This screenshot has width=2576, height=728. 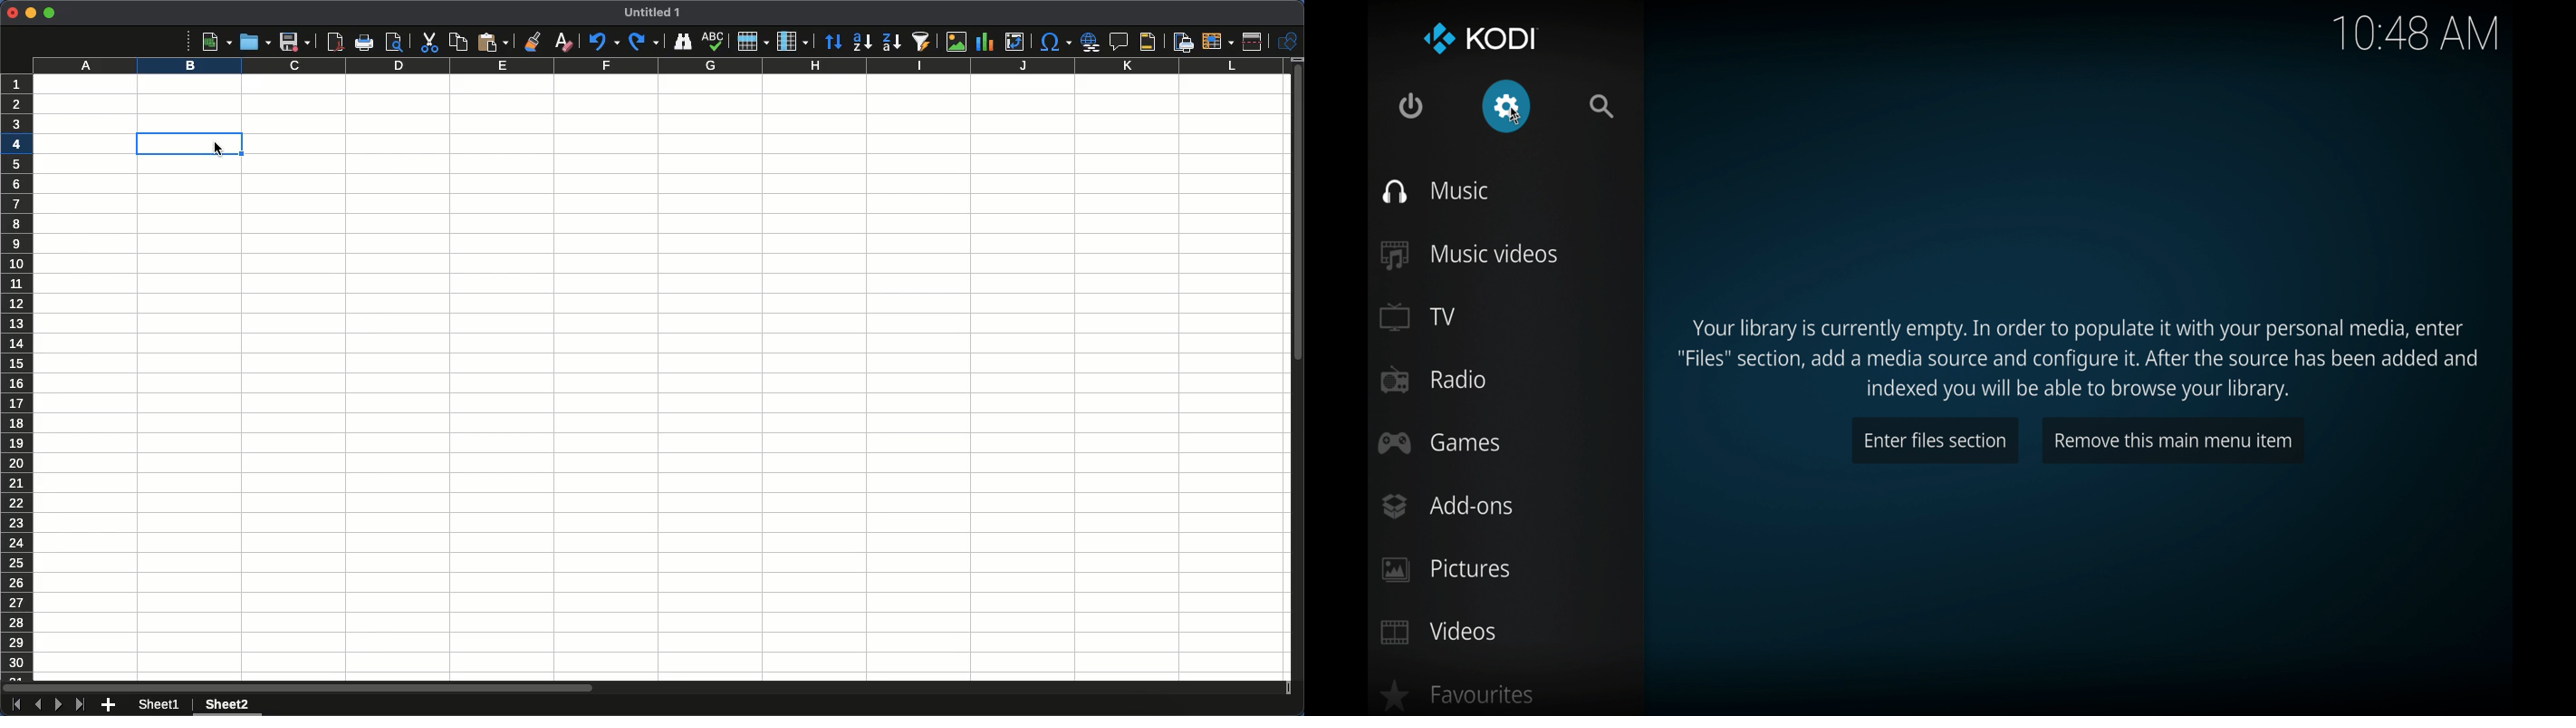 What do you see at coordinates (37, 704) in the screenshot?
I see `Previous sheet` at bounding box center [37, 704].